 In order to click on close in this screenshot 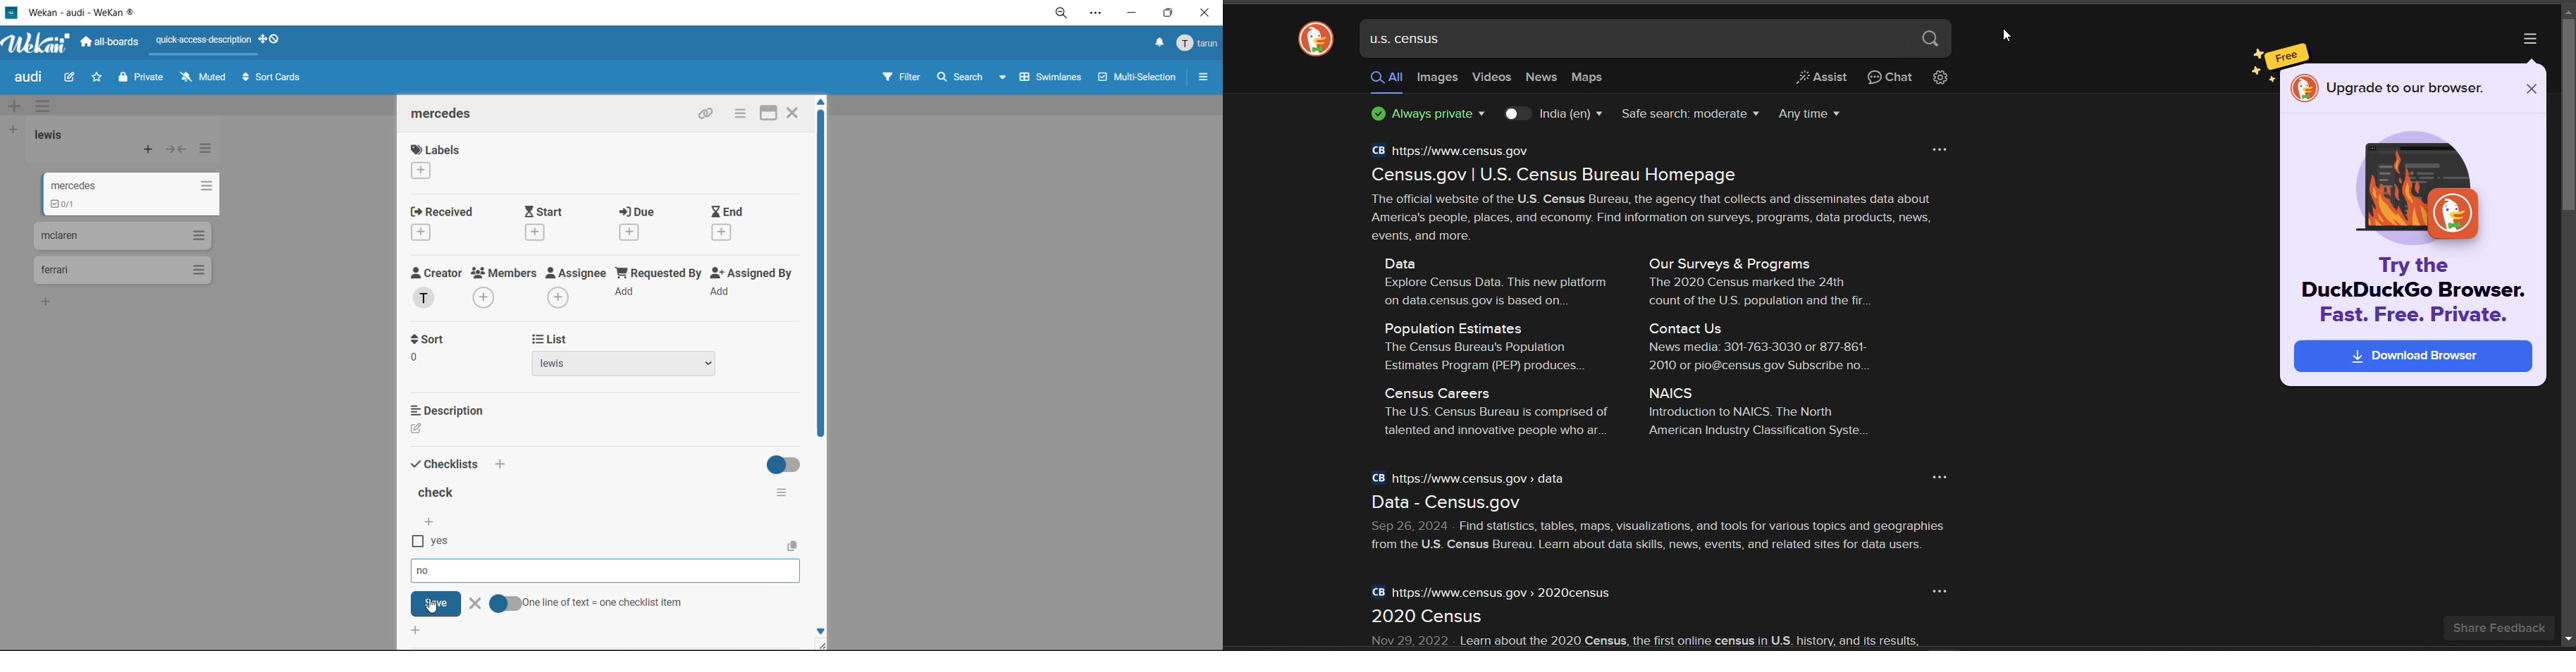, I will do `click(1204, 13)`.